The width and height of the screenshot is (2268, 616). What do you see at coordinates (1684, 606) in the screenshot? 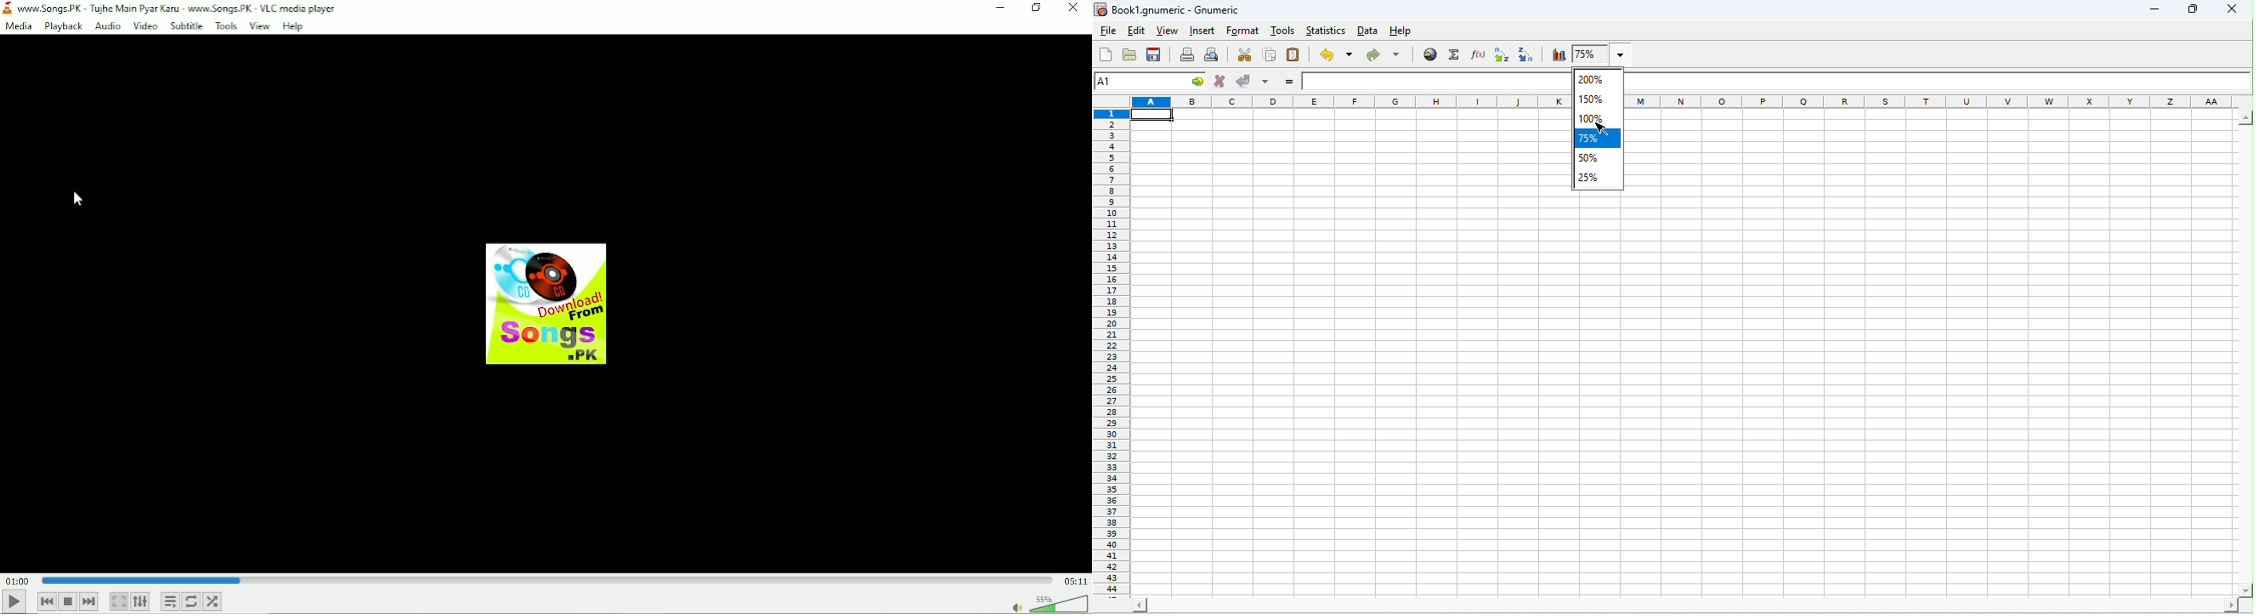
I see `space for horizontal scroll bar` at bounding box center [1684, 606].